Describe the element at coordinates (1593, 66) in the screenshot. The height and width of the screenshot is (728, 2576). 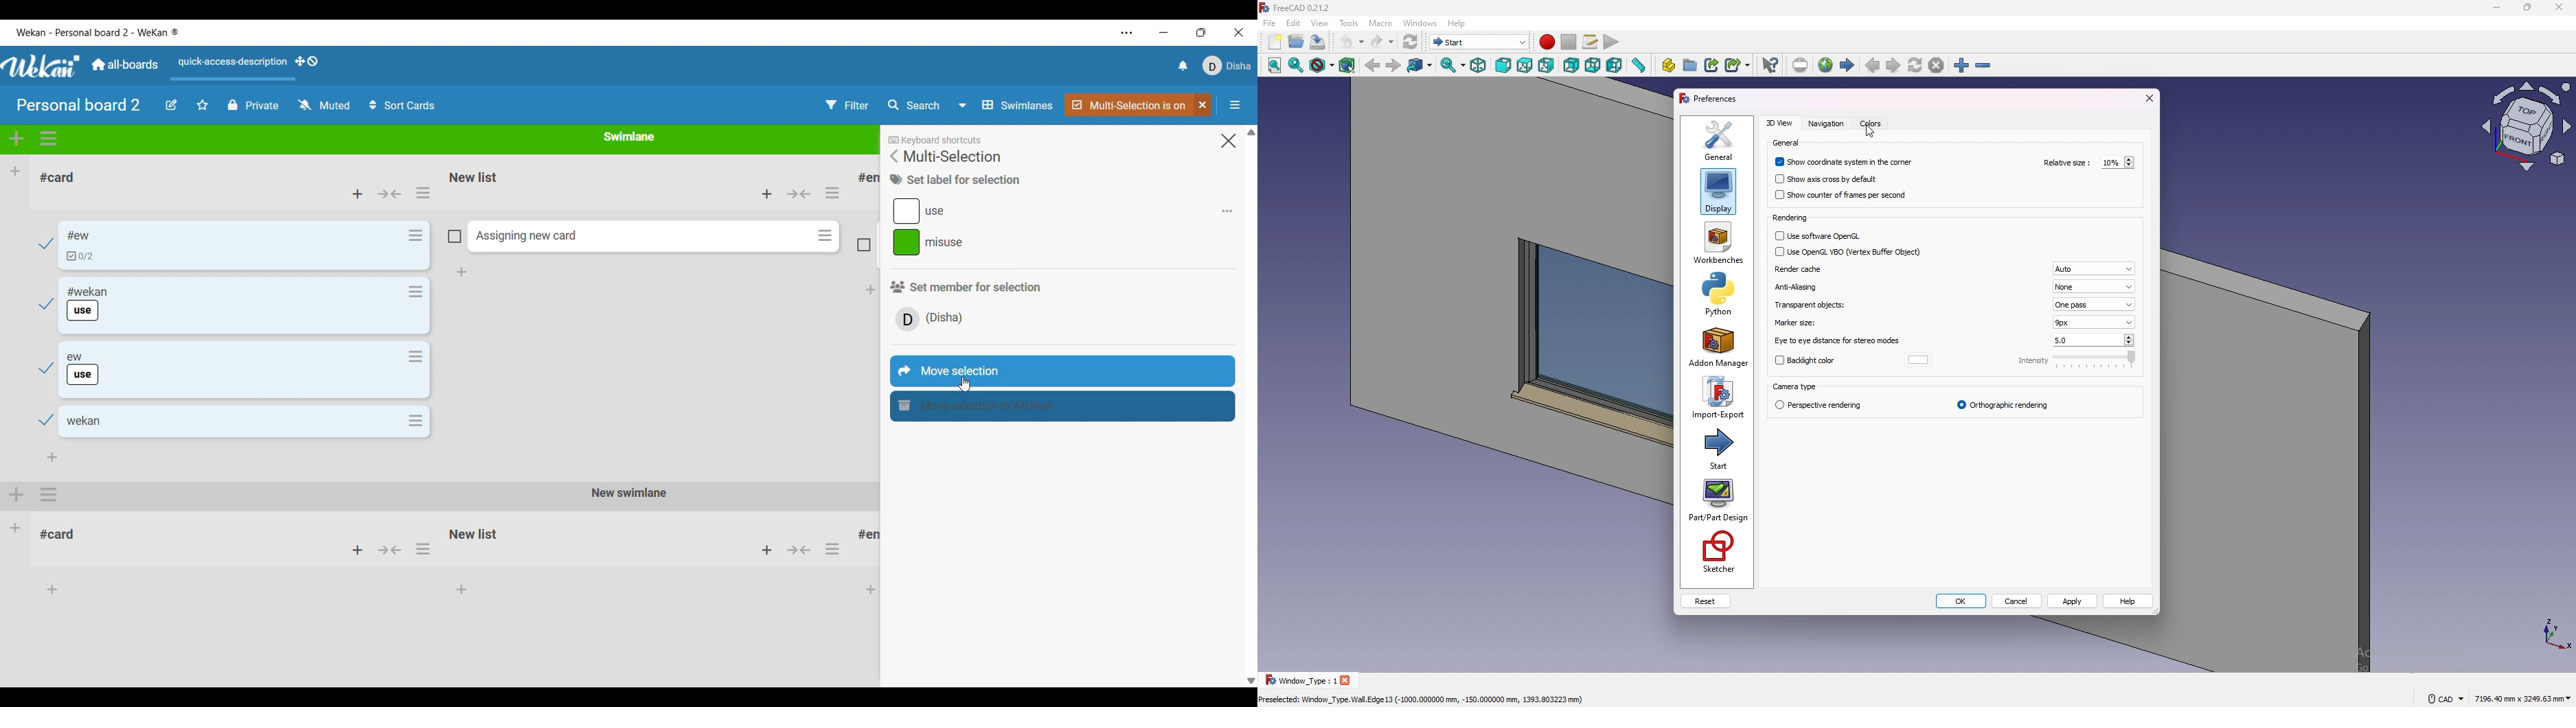
I see `bottom` at that location.